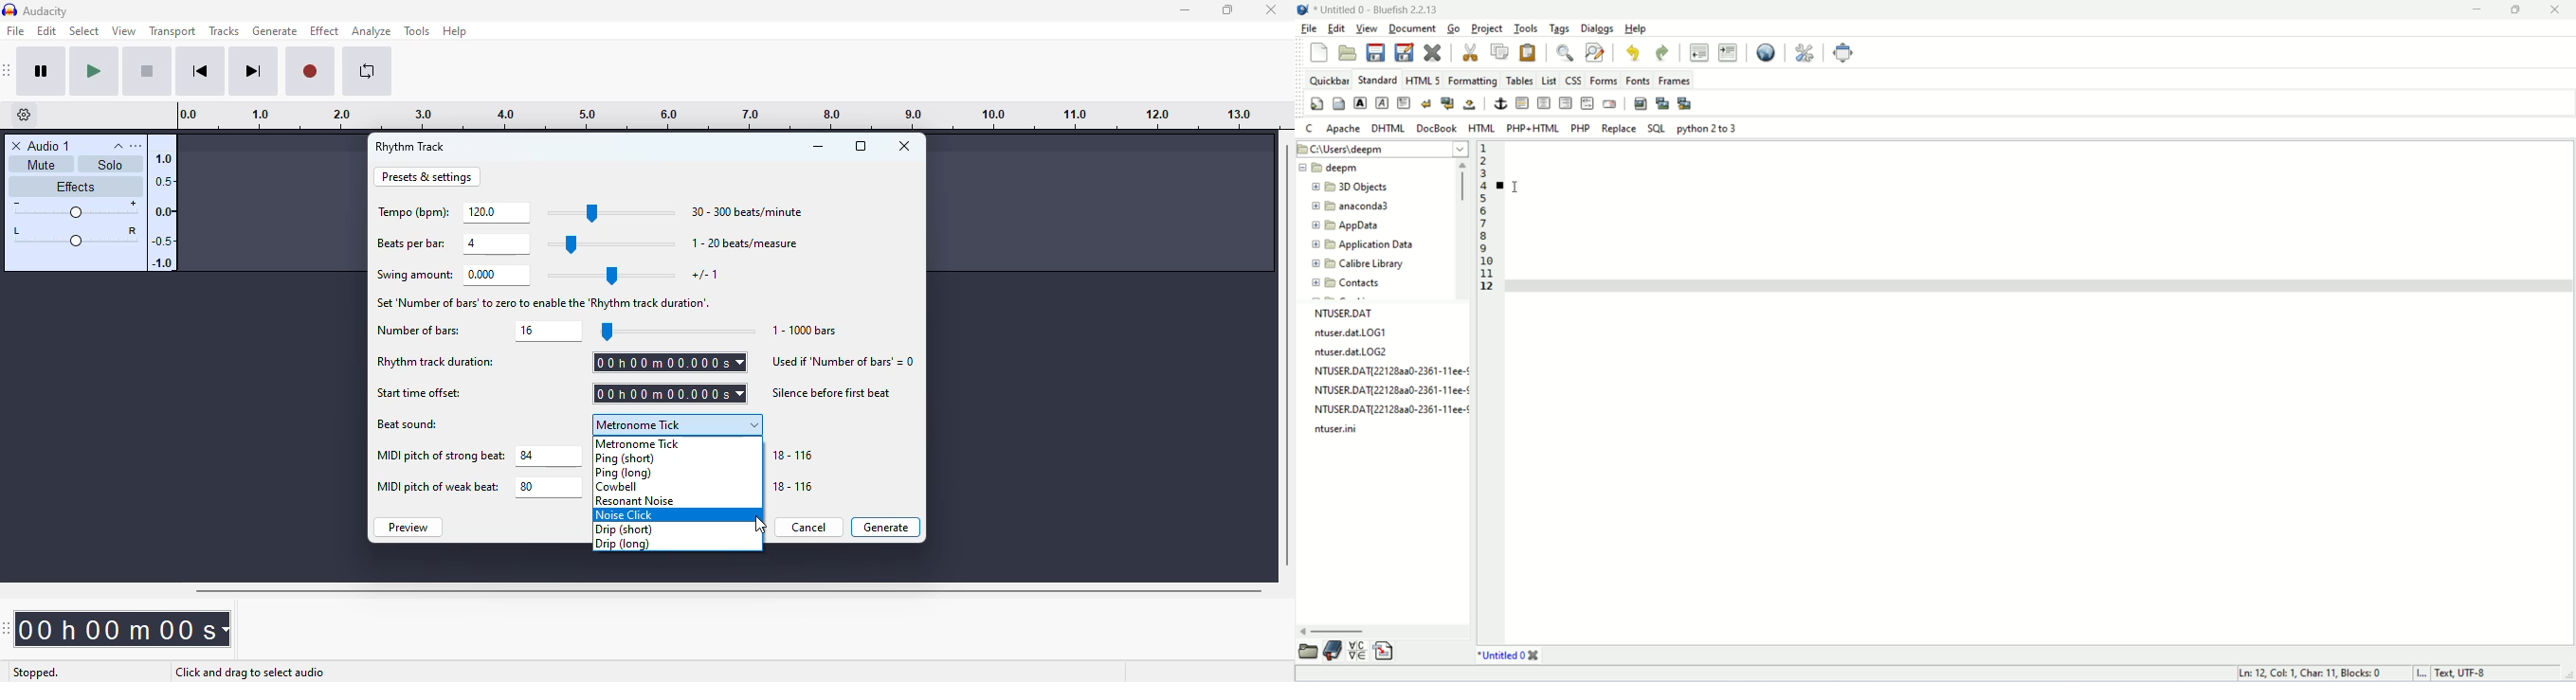  Describe the element at coordinates (1303, 10) in the screenshot. I see `logo` at that location.